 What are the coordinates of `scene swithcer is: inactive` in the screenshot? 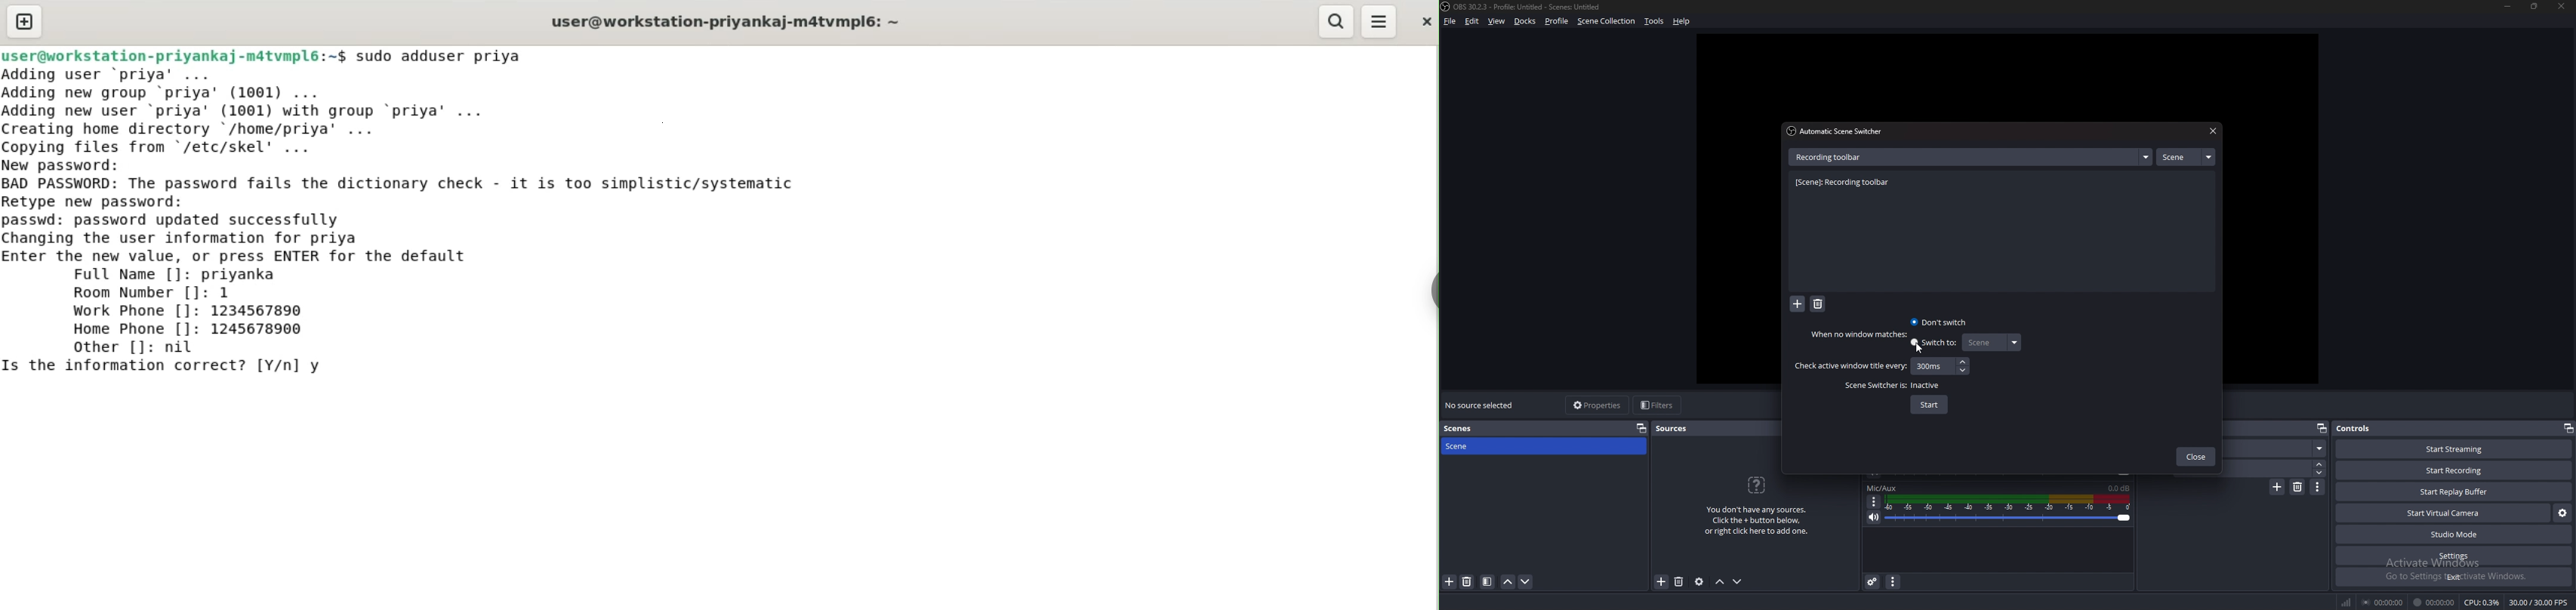 It's located at (1894, 386).